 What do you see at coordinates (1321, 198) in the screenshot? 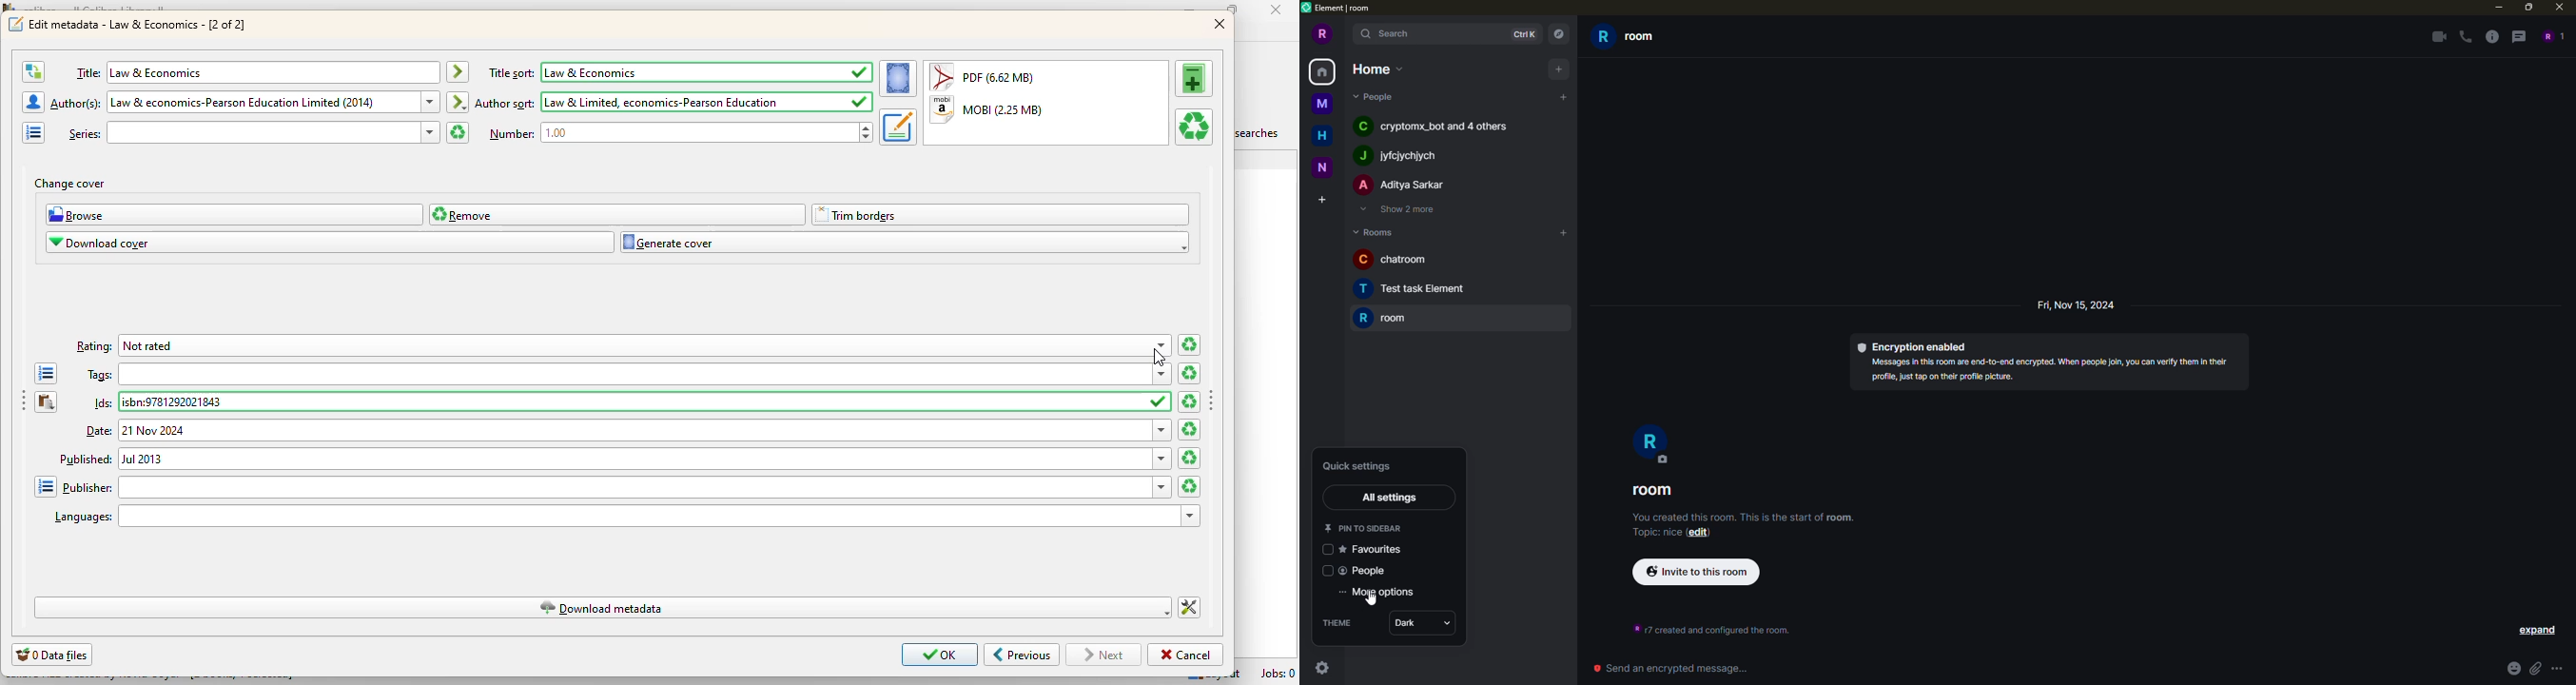
I see `create space` at bounding box center [1321, 198].